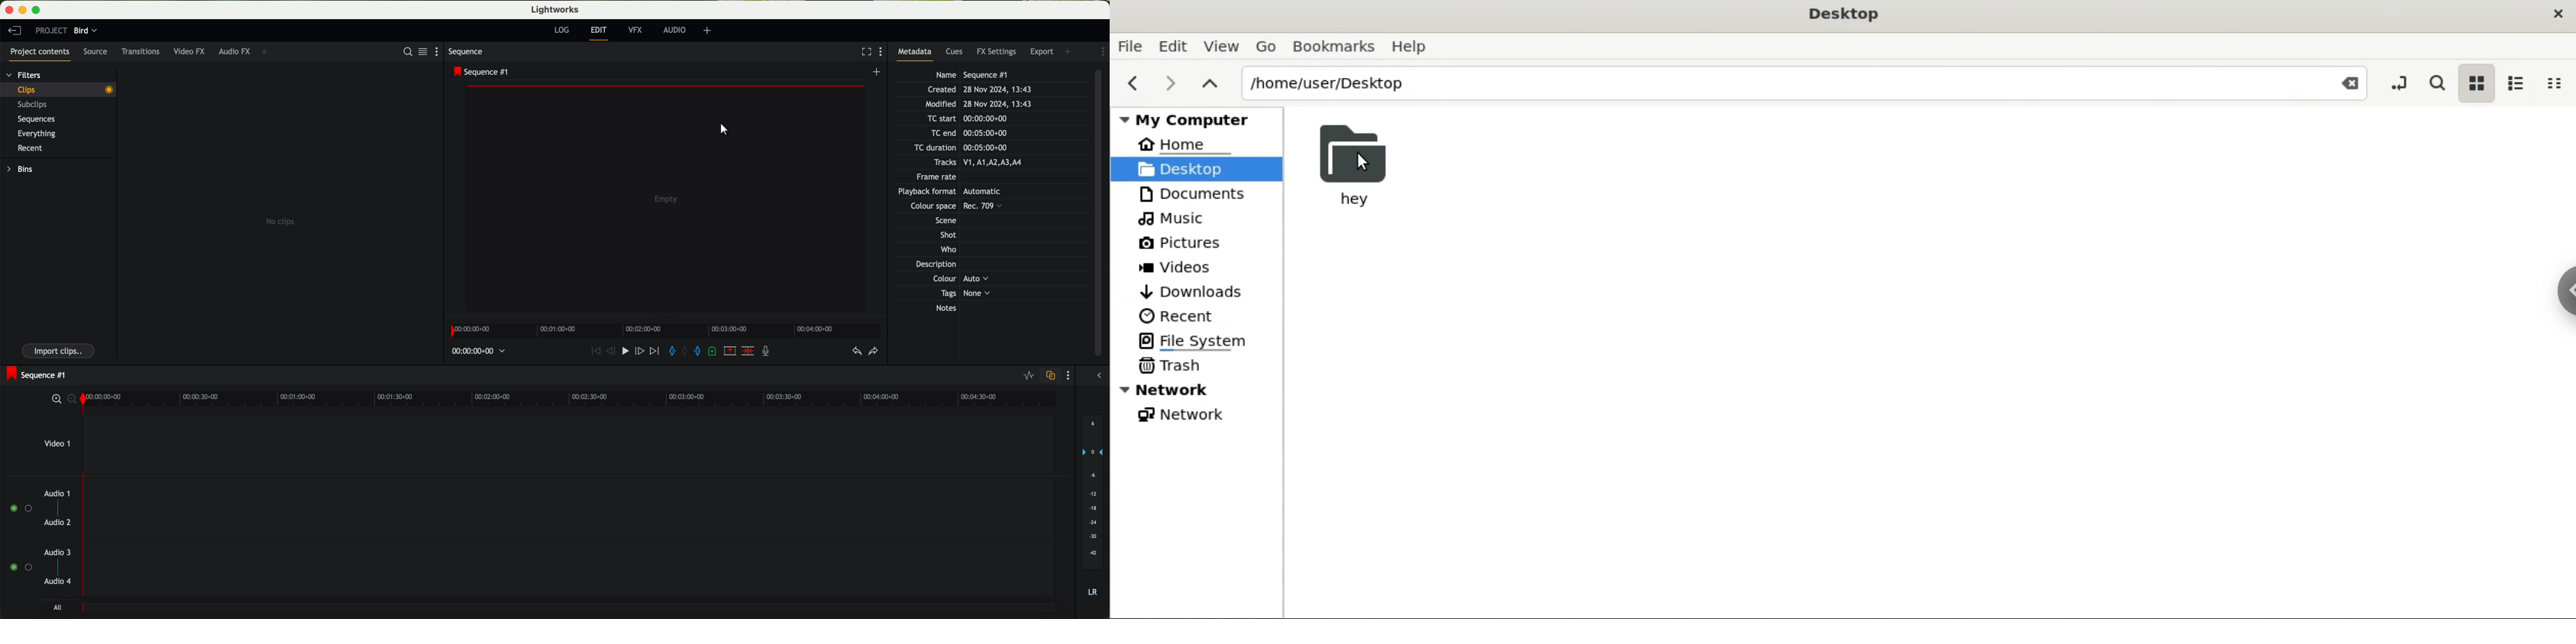  I want to click on add panel, so click(269, 51).